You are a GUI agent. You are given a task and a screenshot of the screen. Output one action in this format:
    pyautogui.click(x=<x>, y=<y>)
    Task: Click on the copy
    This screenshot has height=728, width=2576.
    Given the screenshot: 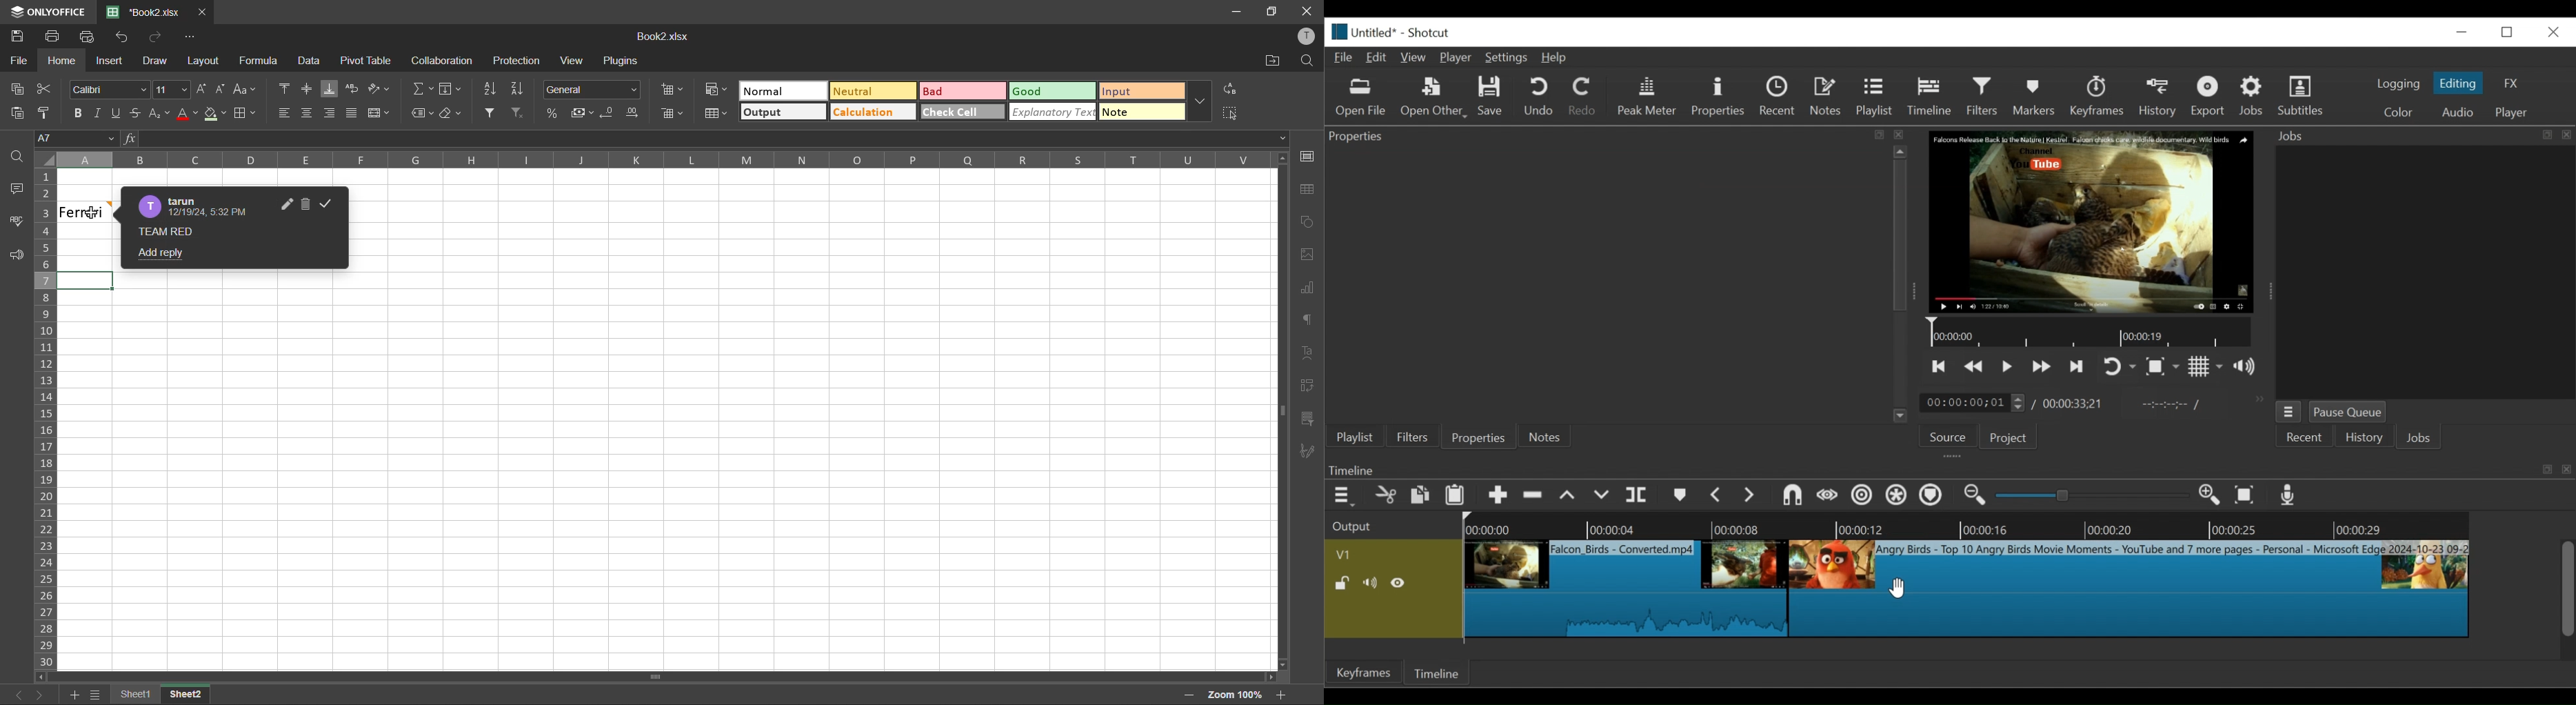 What is the action you would take?
    pyautogui.click(x=21, y=92)
    